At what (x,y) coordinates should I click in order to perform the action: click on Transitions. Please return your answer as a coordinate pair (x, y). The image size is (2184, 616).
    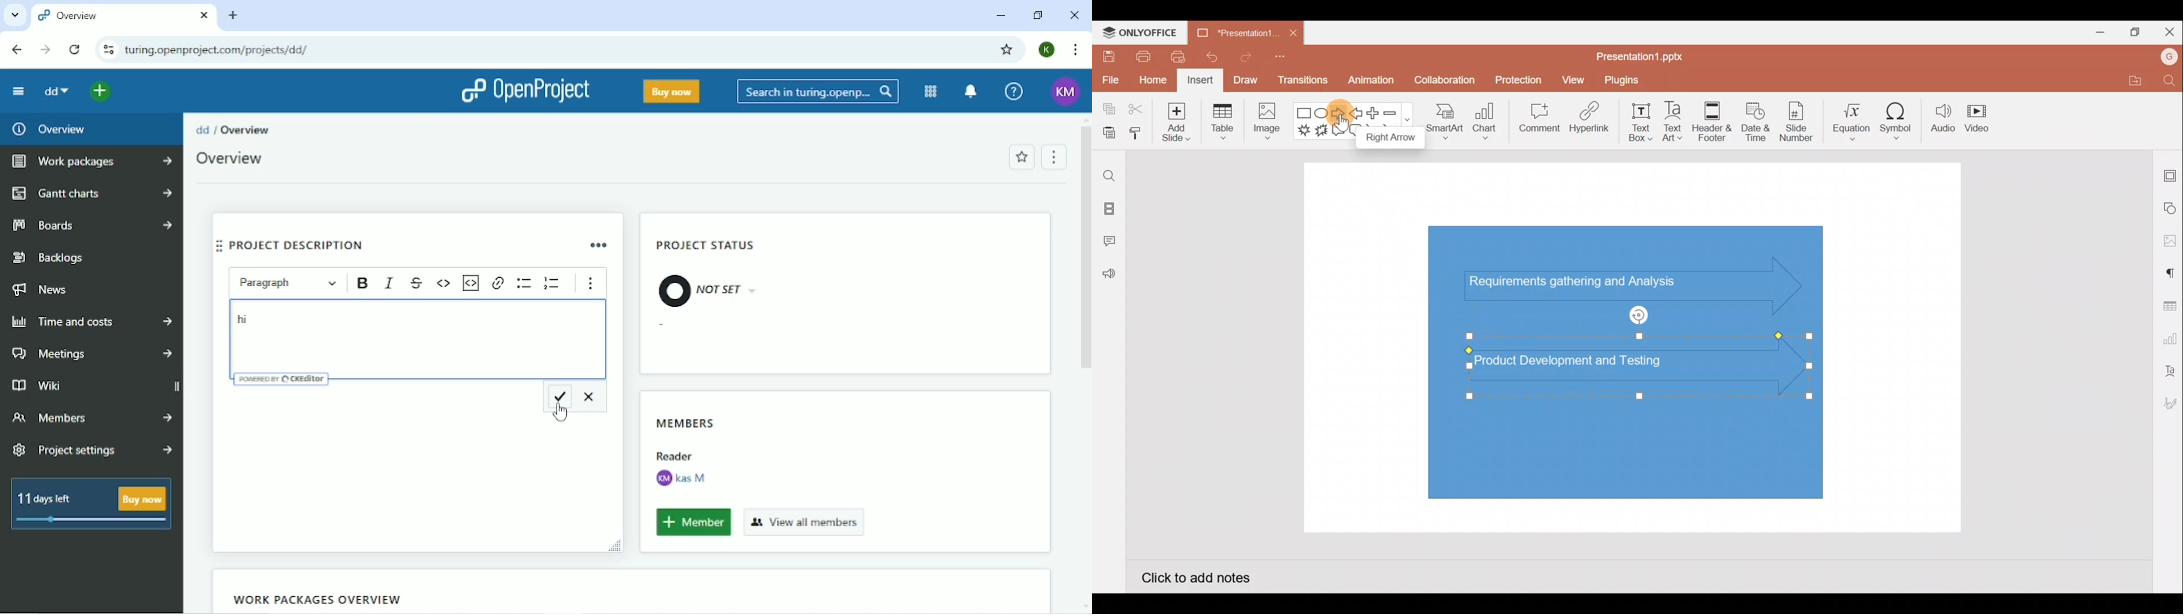
    Looking at the image, I should click on (1303, 83).